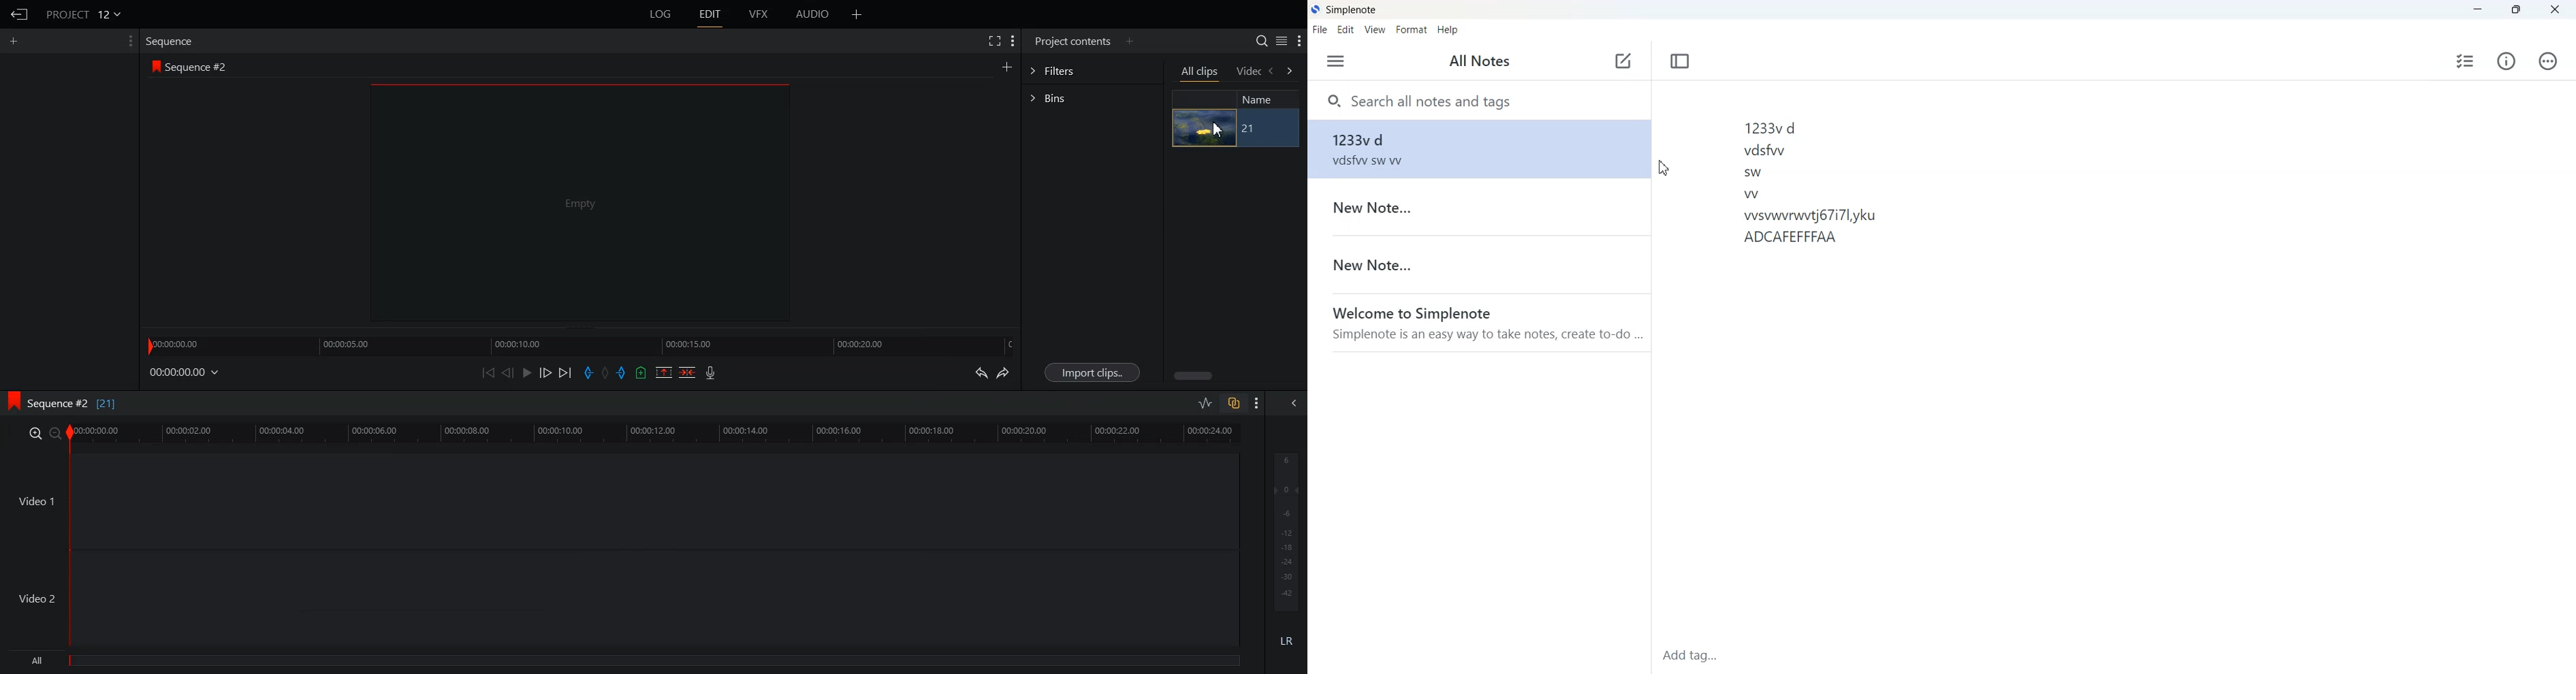 This screenshot has width=2576, height=700. I want to click on Nudge One Frame Back, so click(509, 372).